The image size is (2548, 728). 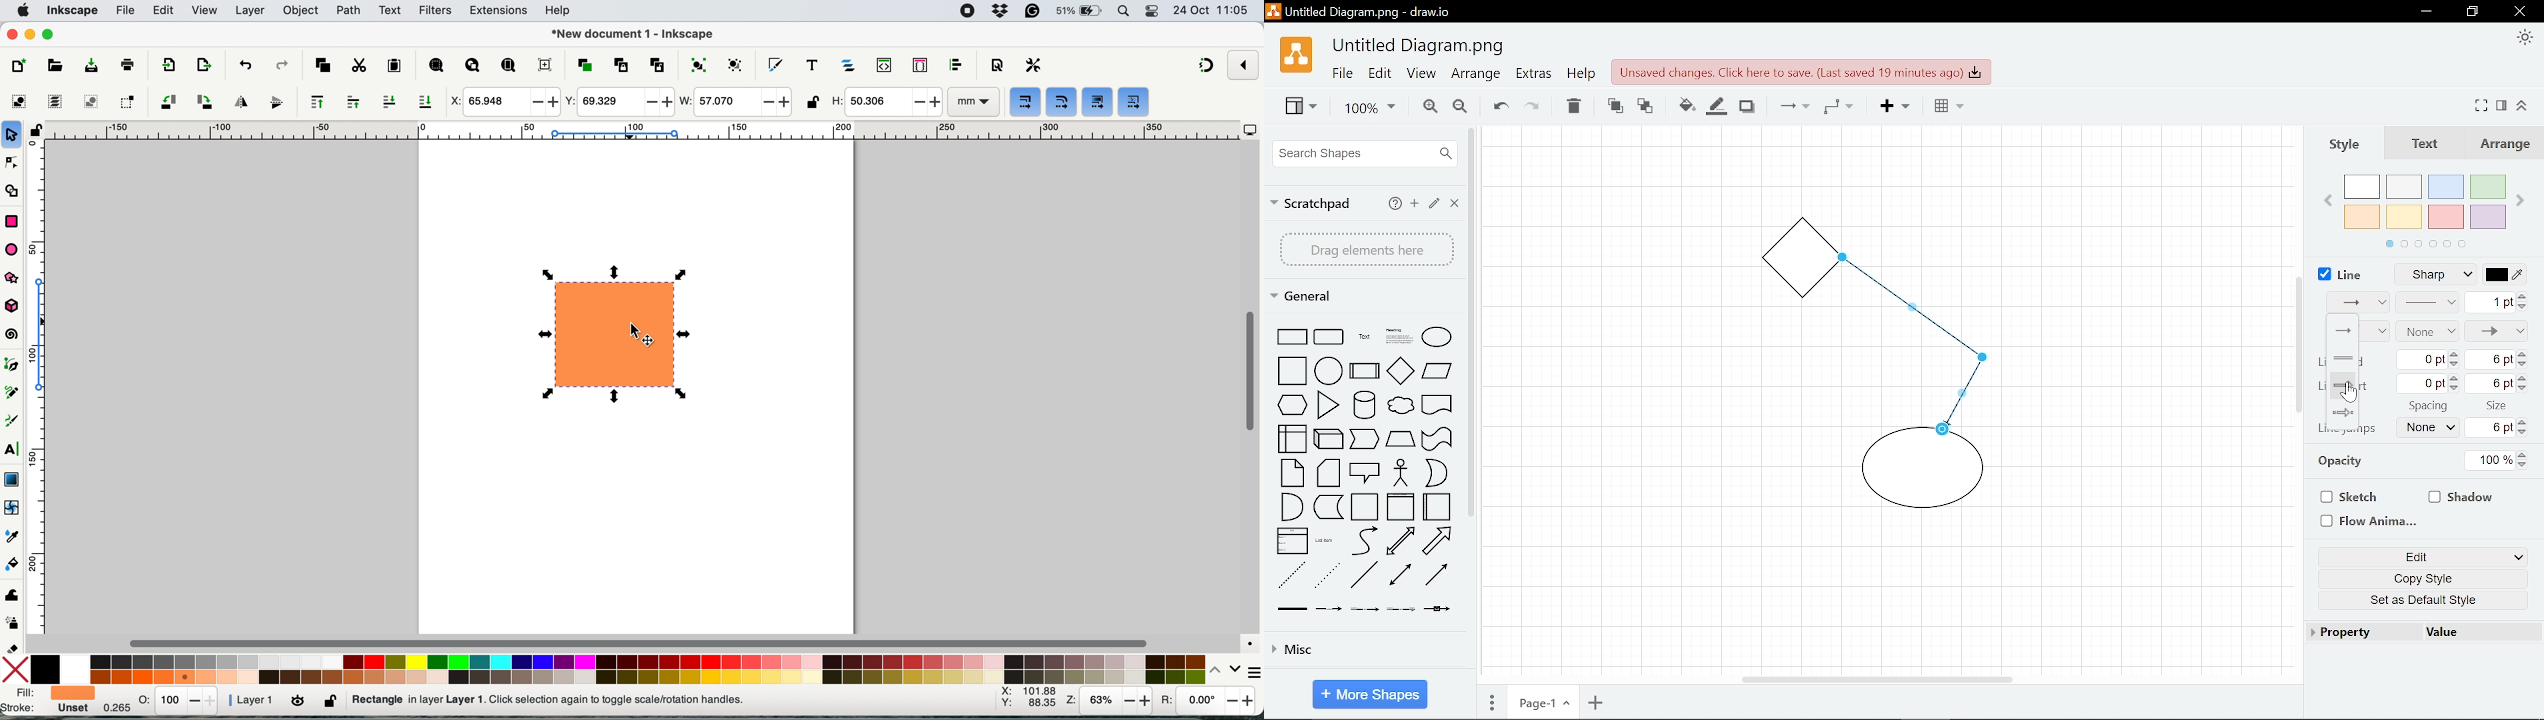 What do you see at coordinates (1400, 336) in the screenshot?
I see `shape` at bounding box center [1400, 336].